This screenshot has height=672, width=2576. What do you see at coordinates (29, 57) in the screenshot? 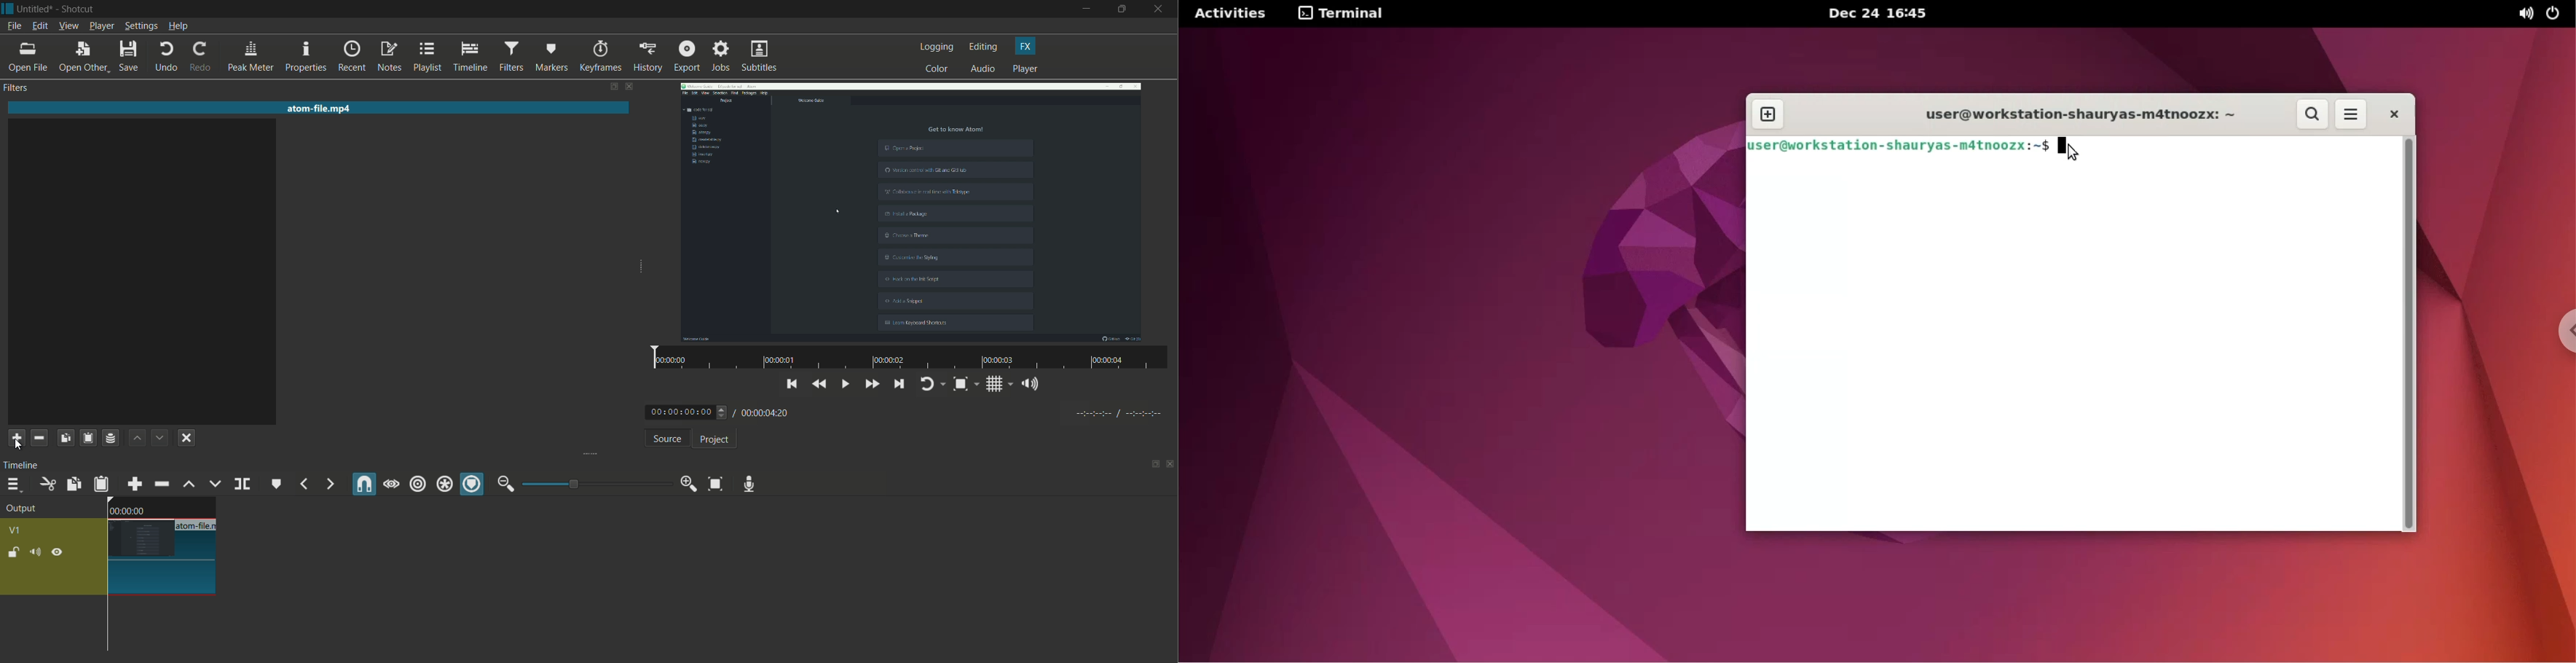
I see `open file` at bounding box center [29, 57].